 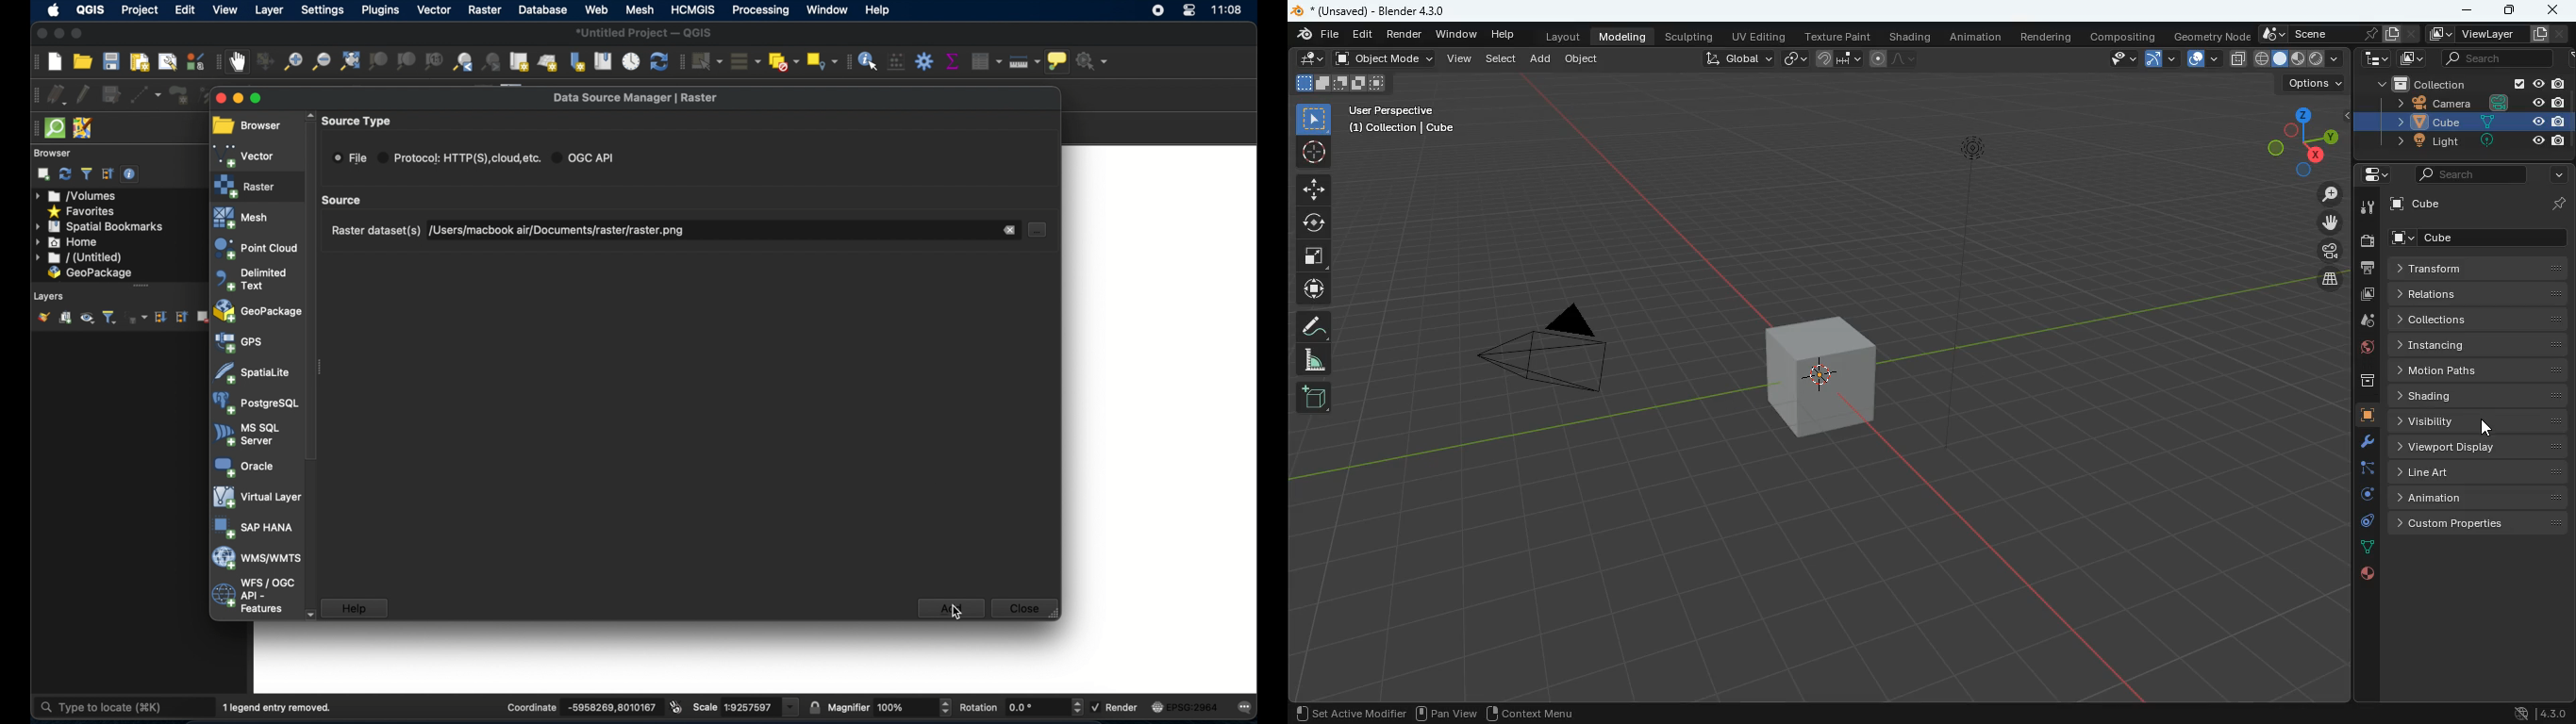 What do you see at coordinates (609, 707) in the screenshot?
I see `coordinate` at bounding box center [609, 707].